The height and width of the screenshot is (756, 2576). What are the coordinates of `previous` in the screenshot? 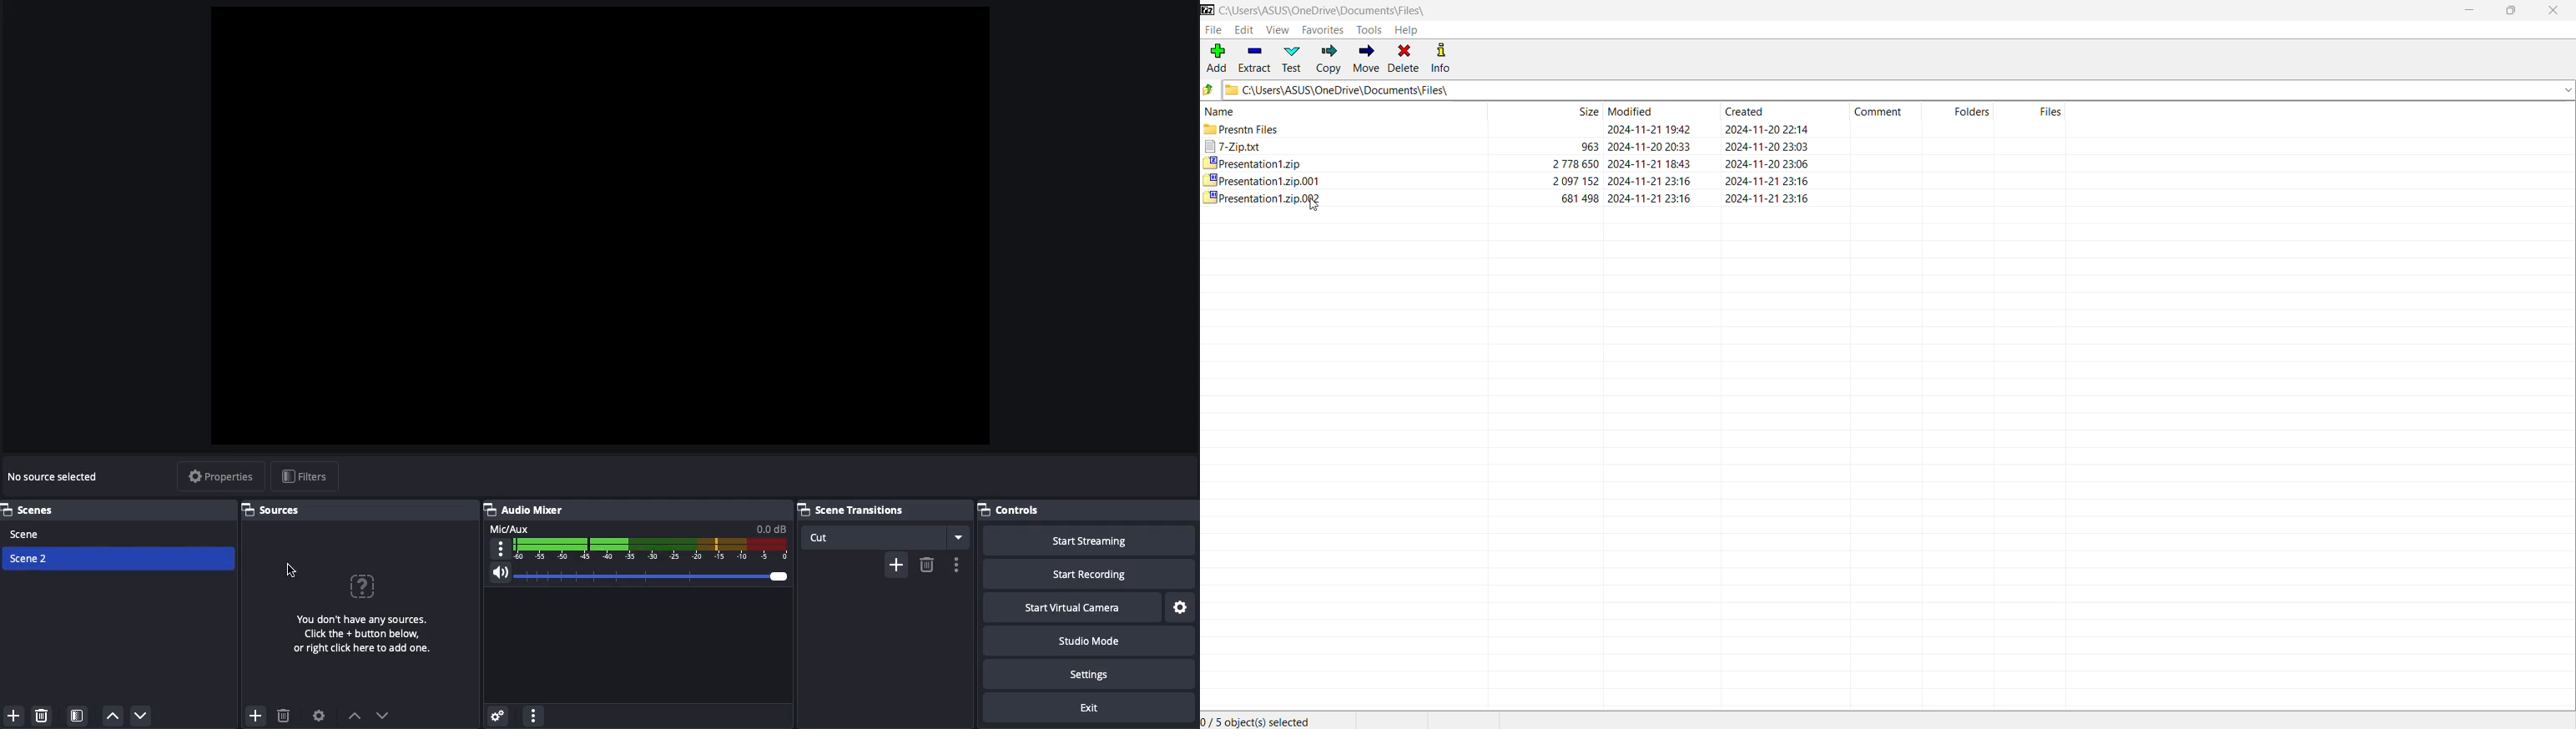 It's located at (355, 716).